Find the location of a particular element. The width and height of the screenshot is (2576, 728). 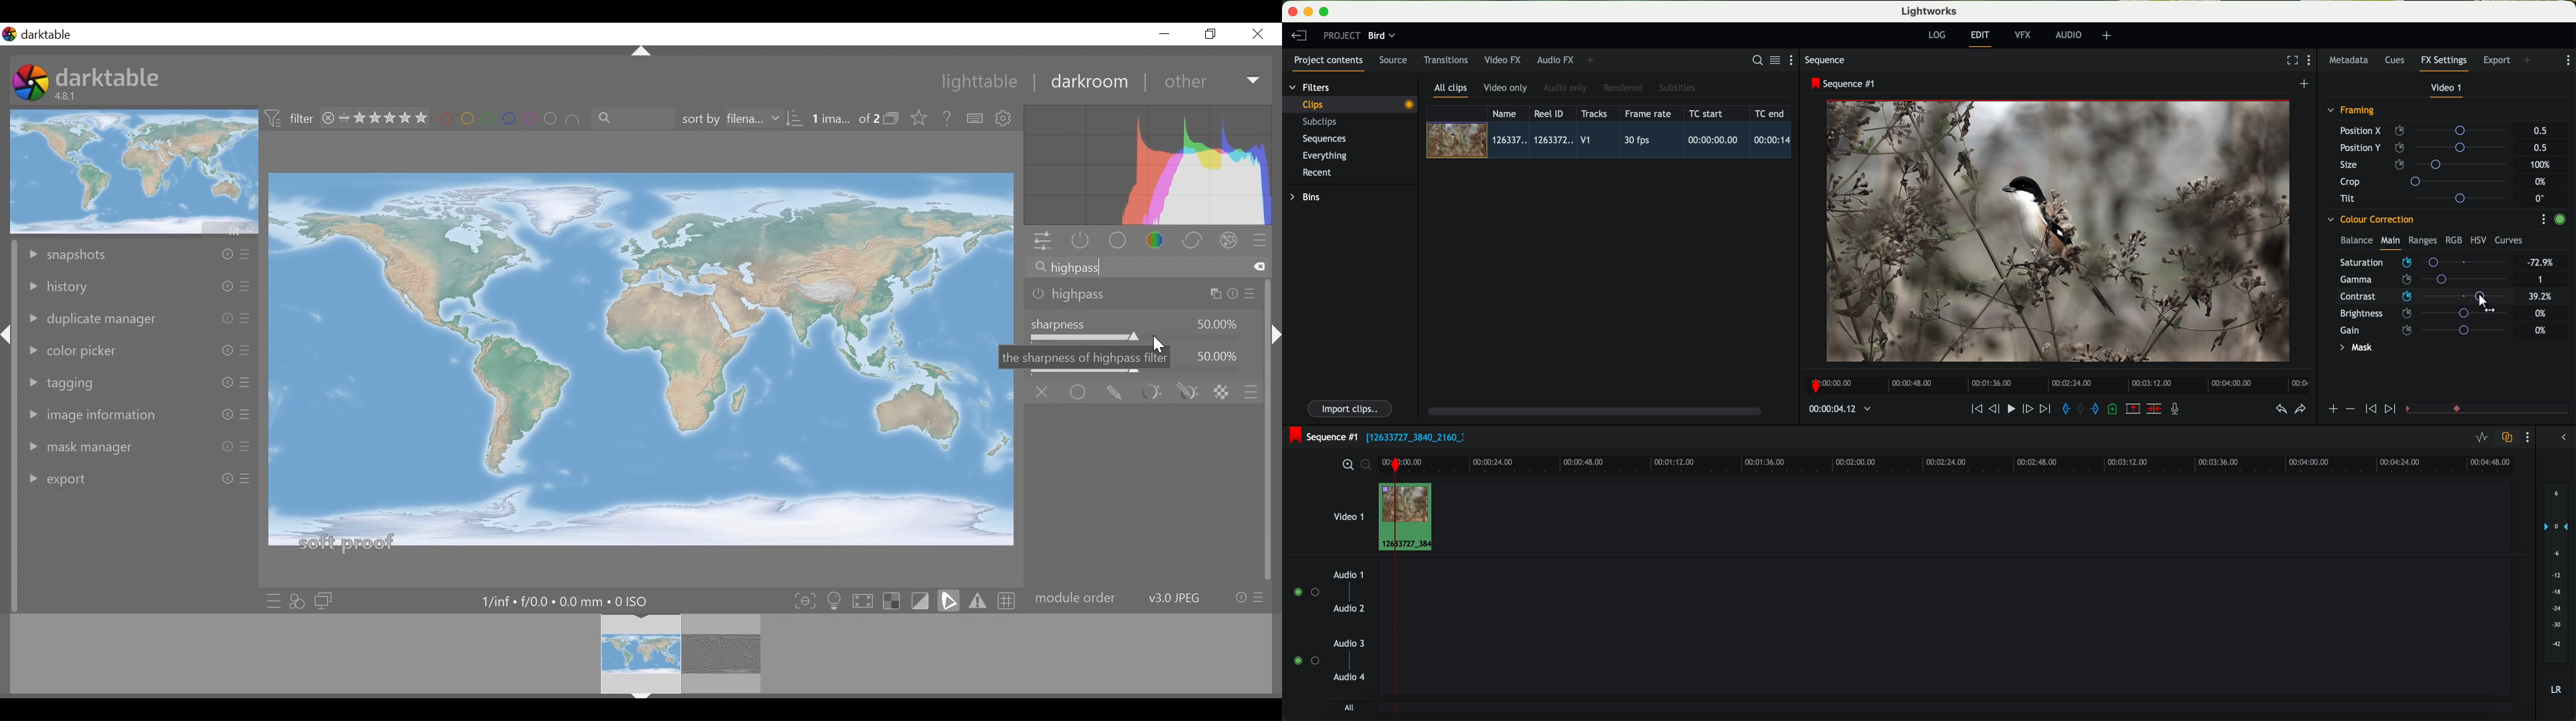

sequence is located at coordinates (1825, 60).